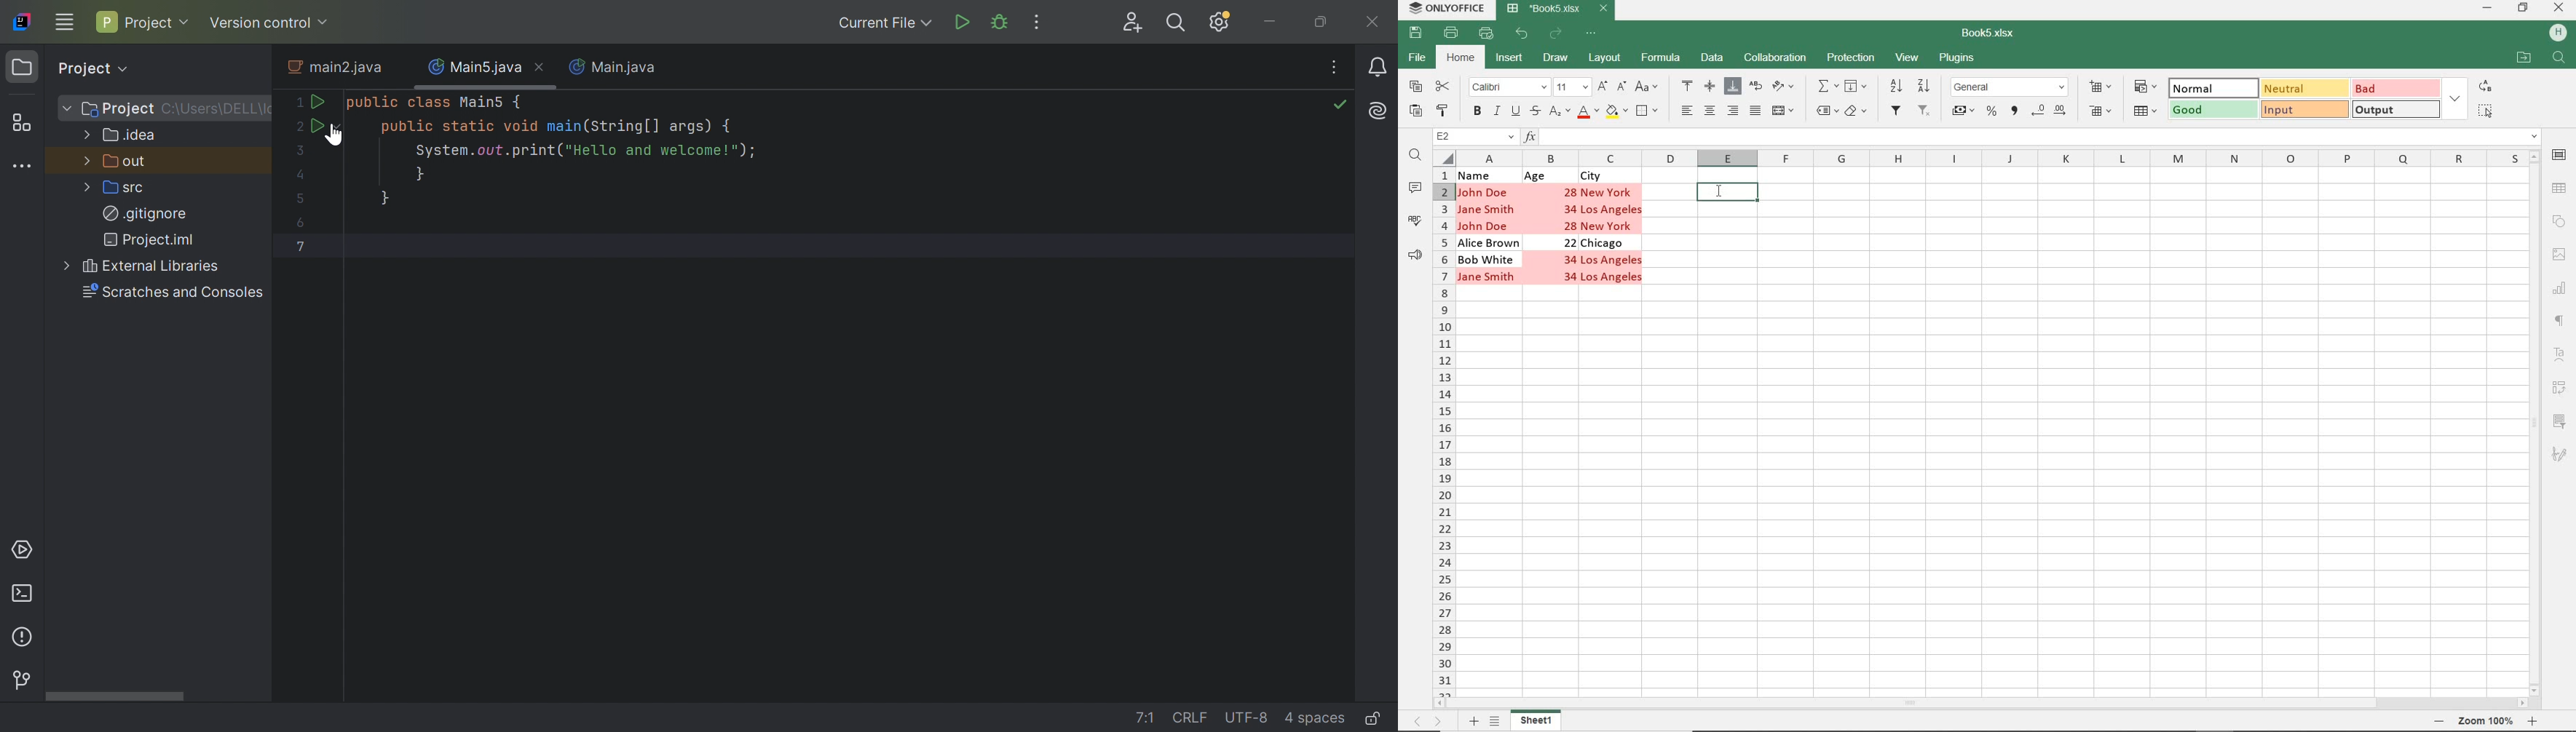 The width and height of the screenshot is (2576, 756). I want to click on MERGE & CENTER, so click(1786, 112).